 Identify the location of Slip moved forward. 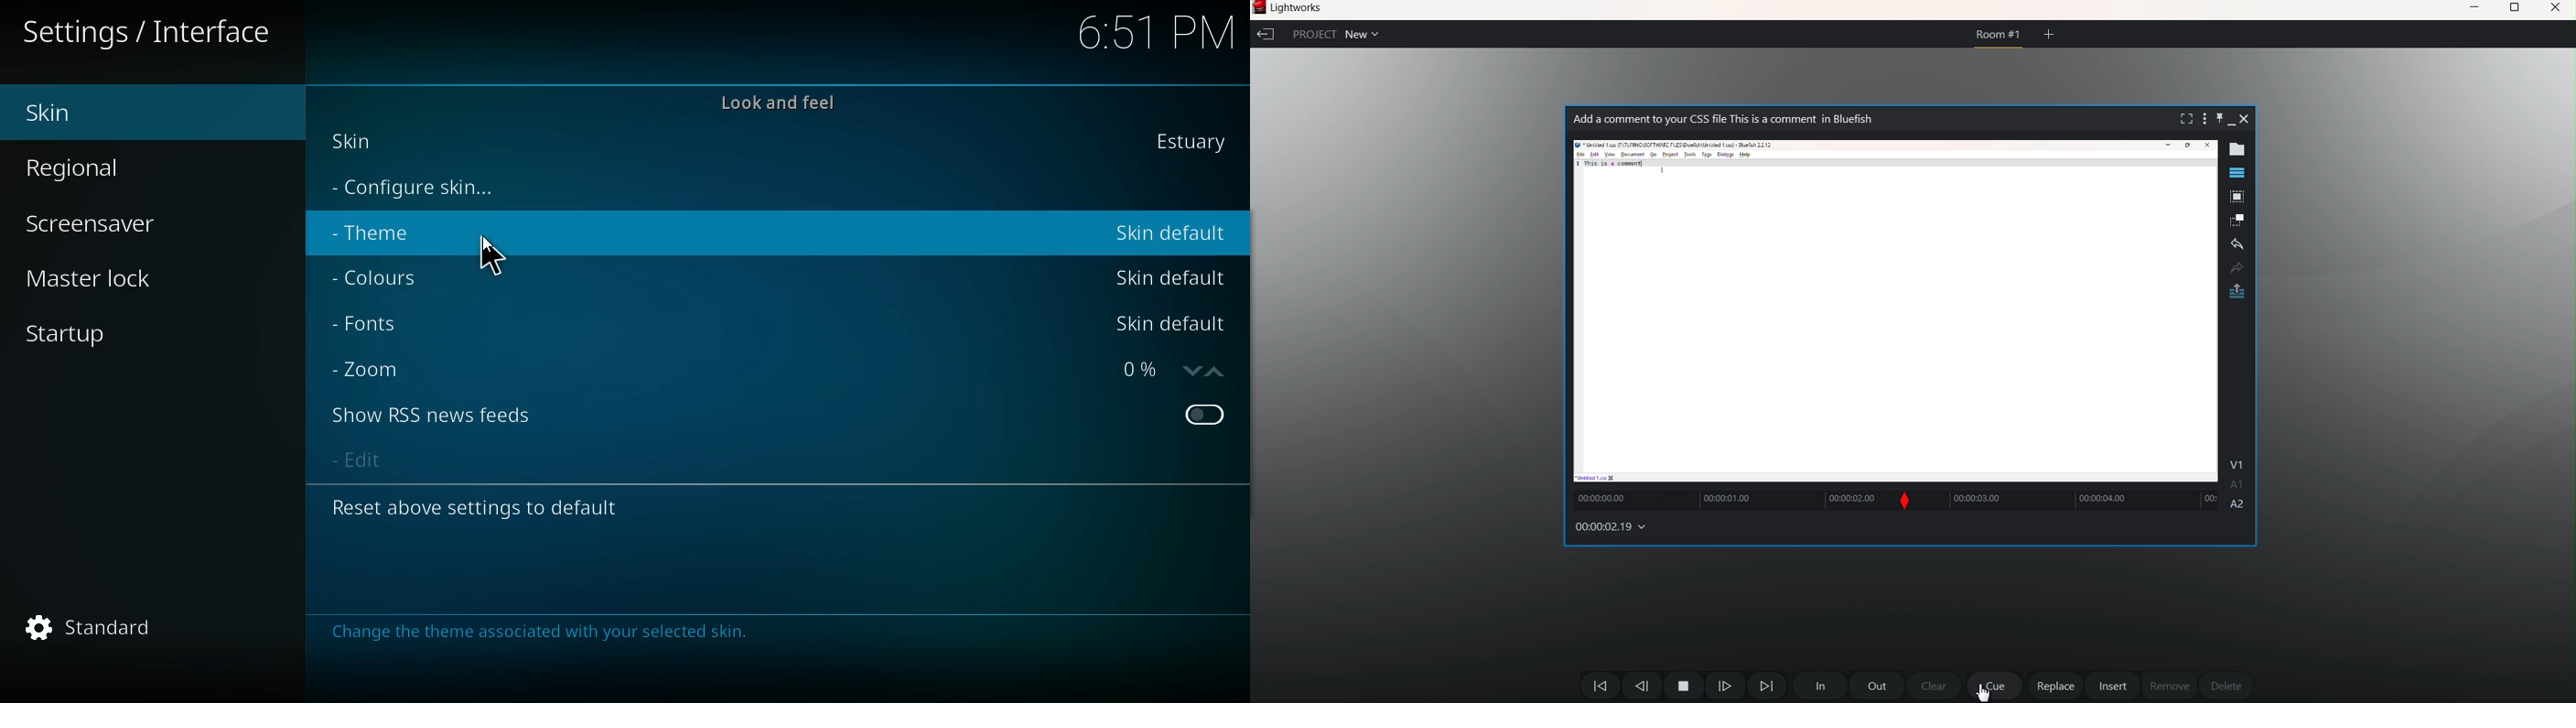
(1908, 501).